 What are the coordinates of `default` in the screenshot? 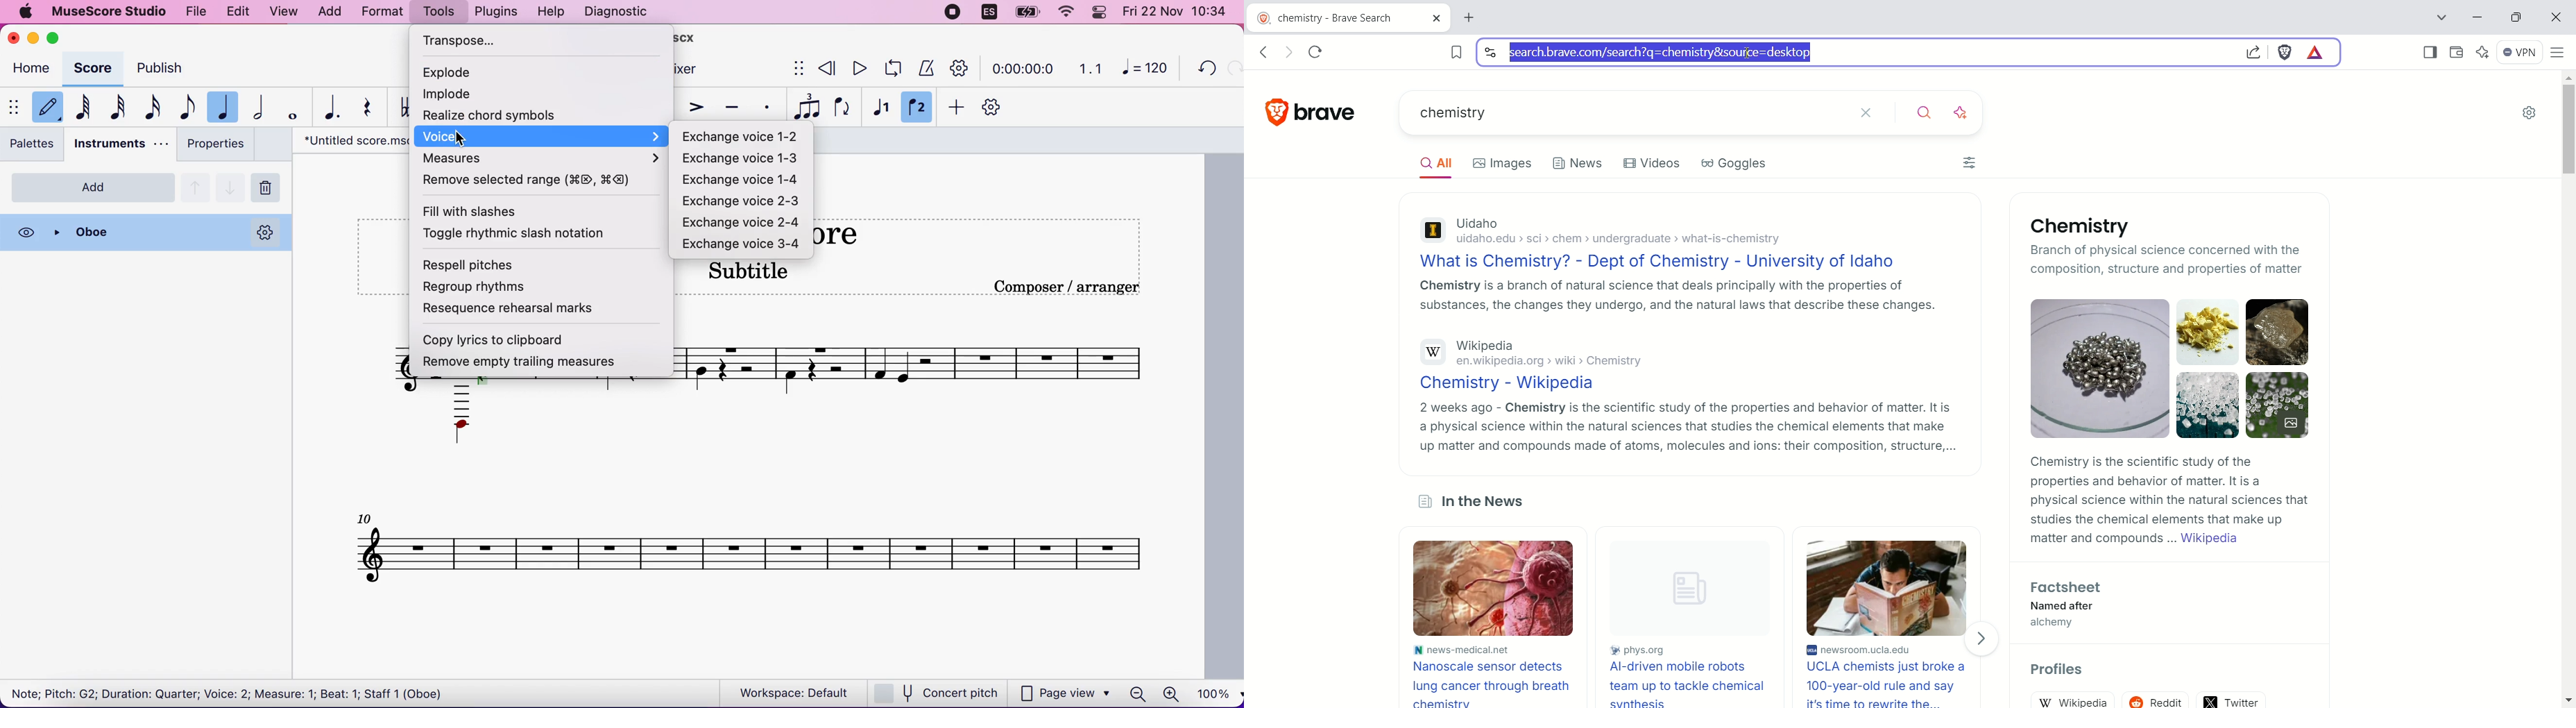 It's located at (48, 106).